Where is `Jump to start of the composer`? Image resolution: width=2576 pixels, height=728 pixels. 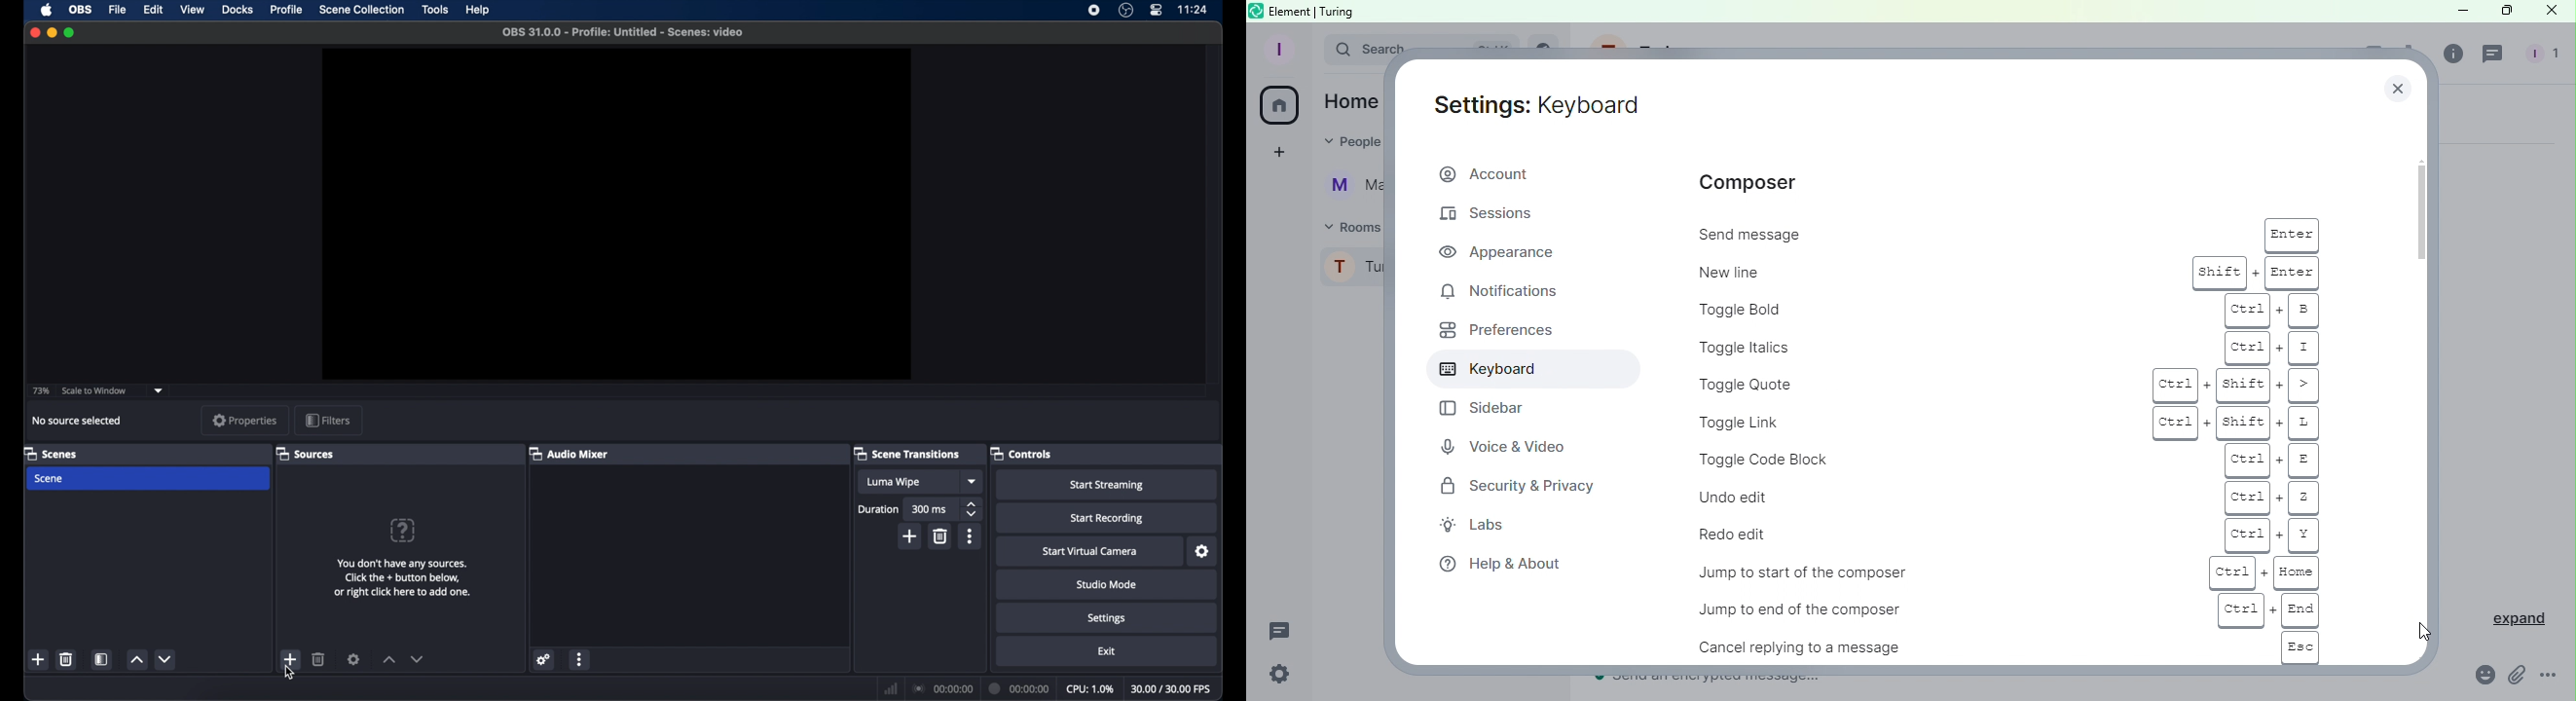 Jump to start of the composer is located at coordinates (1867, 572).